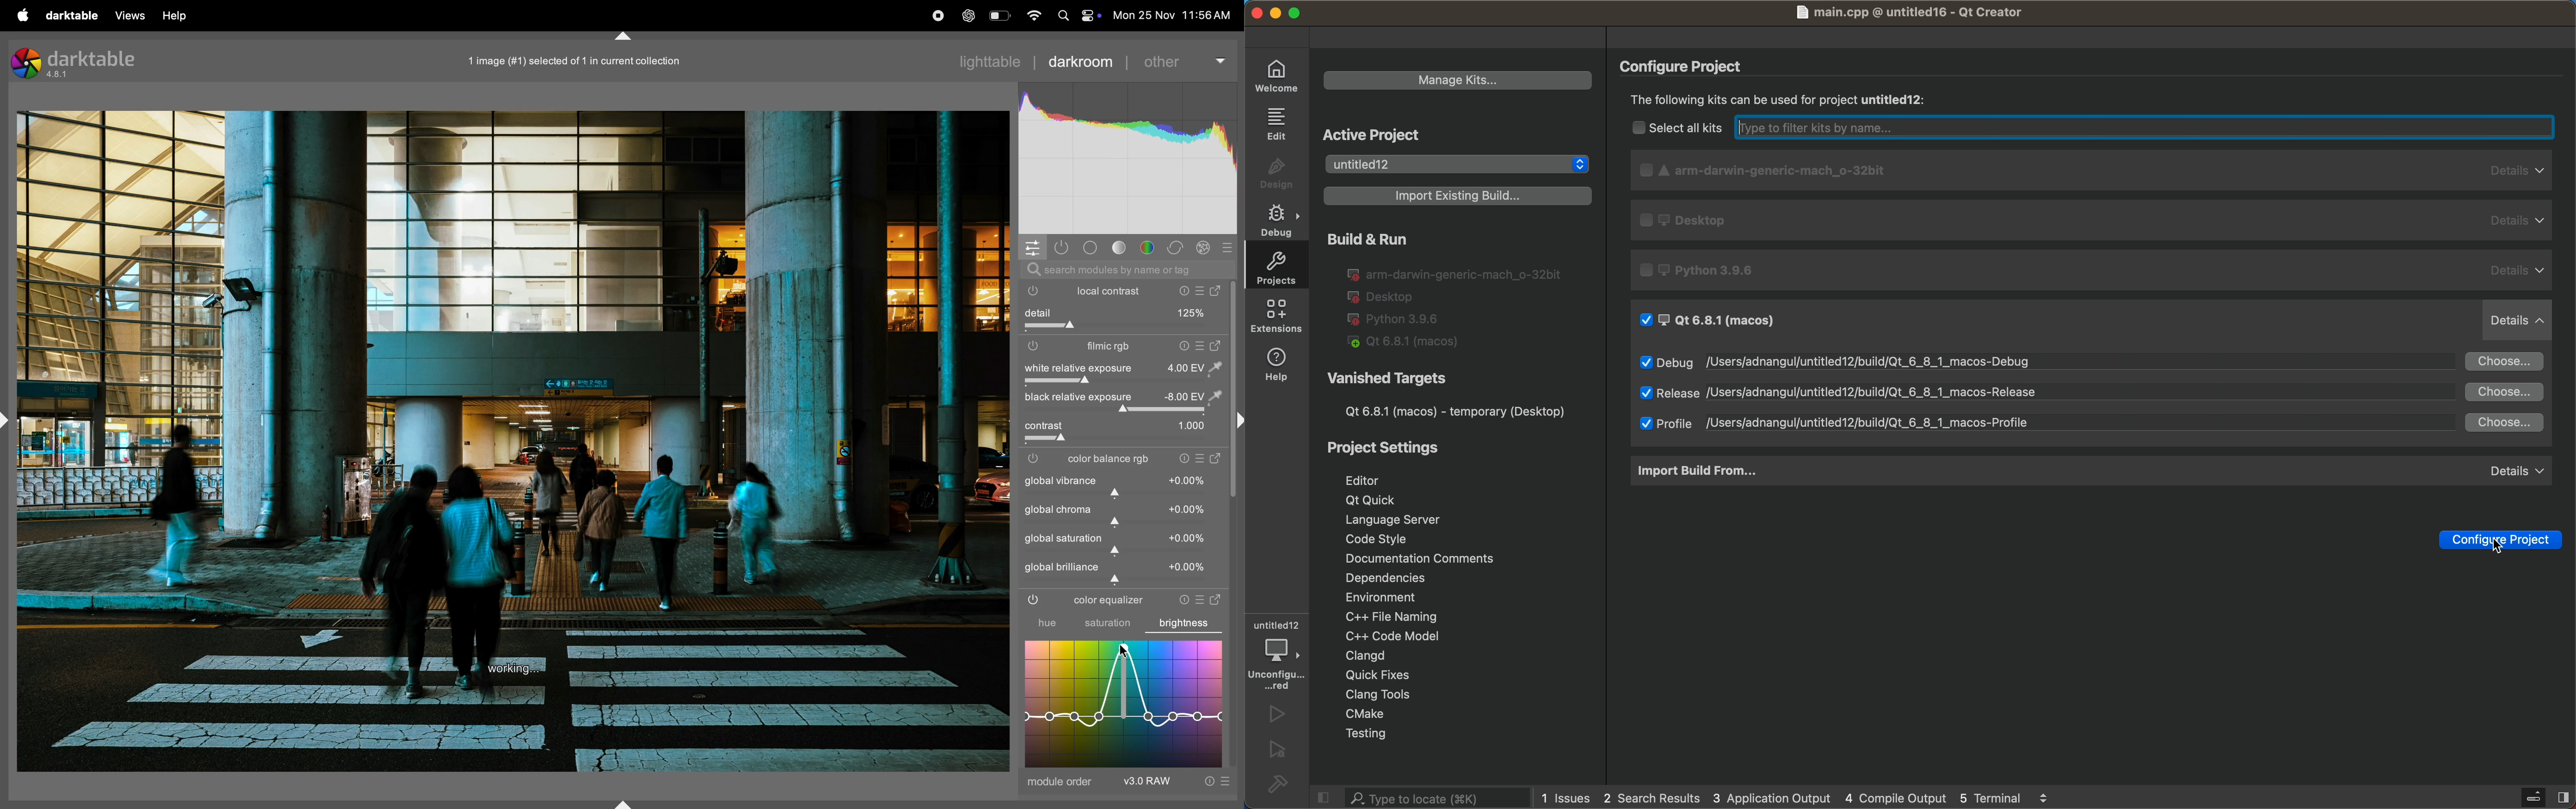 The image size is (2576, 812). What do you see at coordinates (1033, 247) in the screenshot?
I see `quick panel` at bounding box center [1033, 247].